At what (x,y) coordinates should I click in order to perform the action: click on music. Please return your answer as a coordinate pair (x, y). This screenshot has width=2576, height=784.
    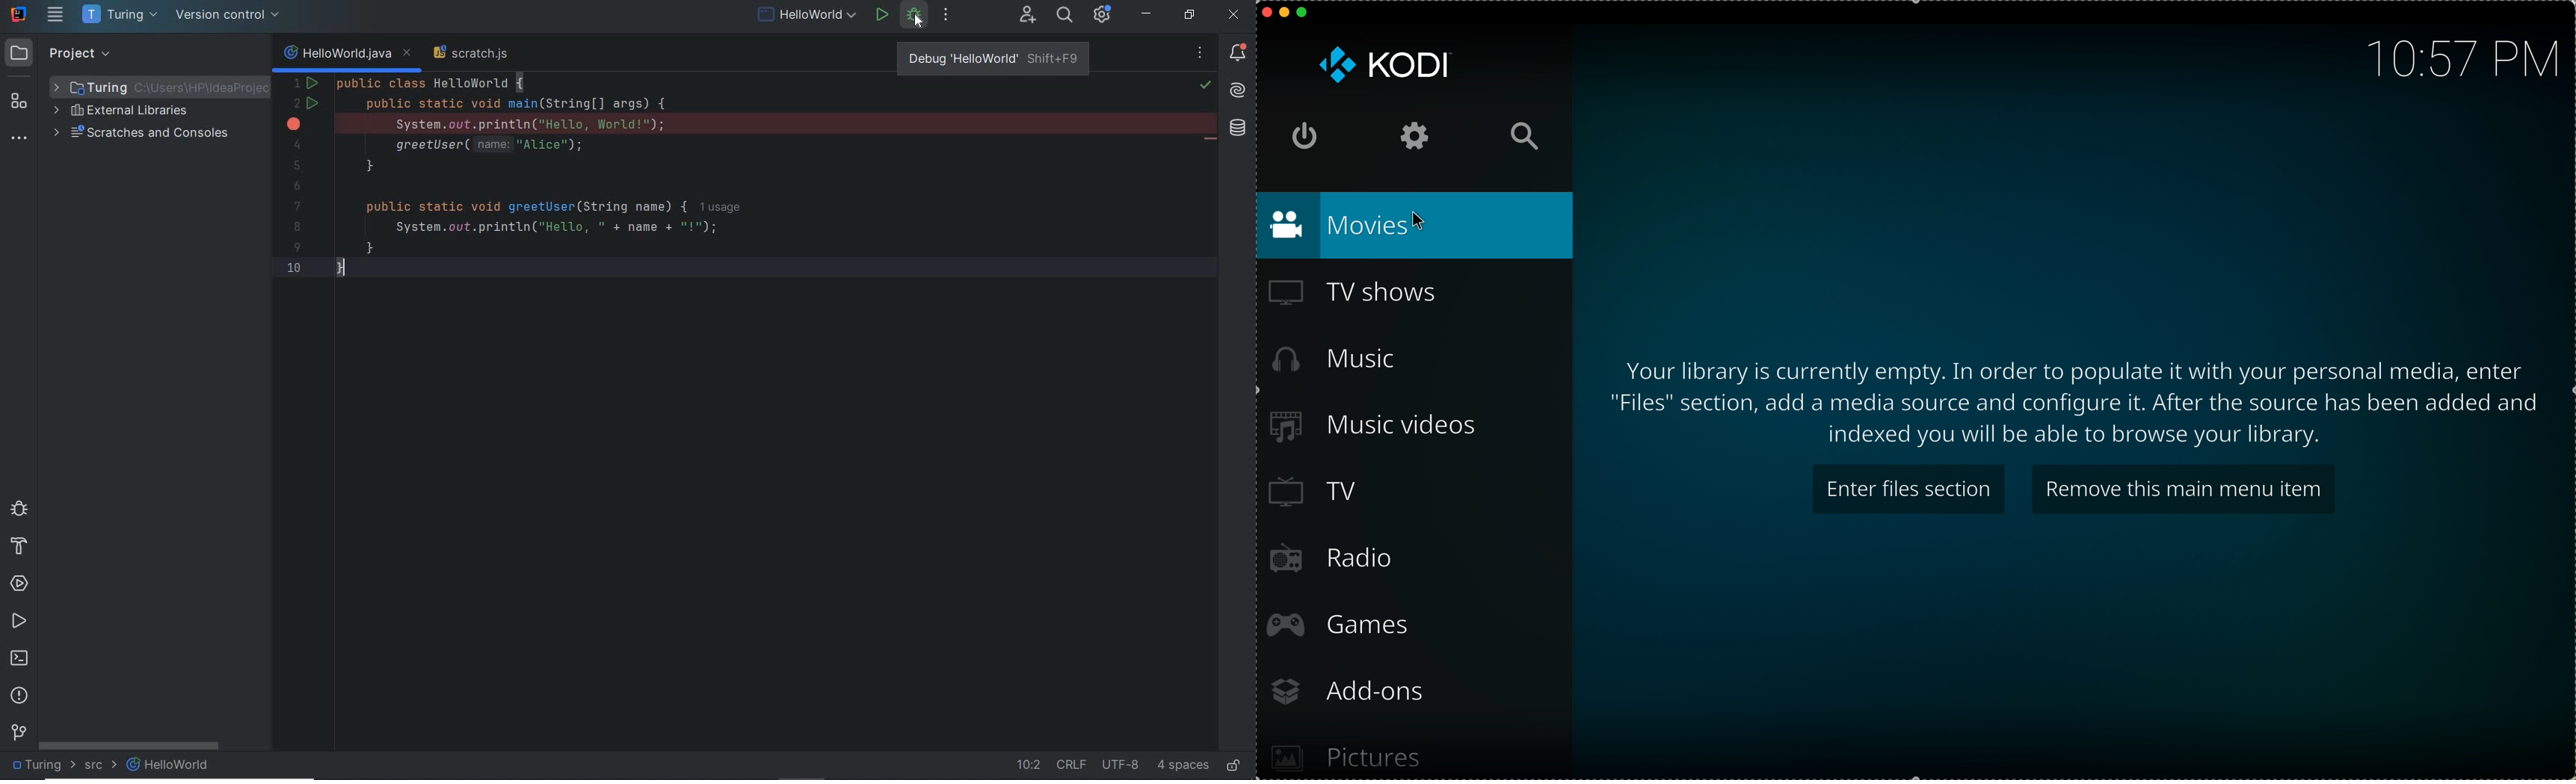
    Looking at the image, I should click on (1337, 359).